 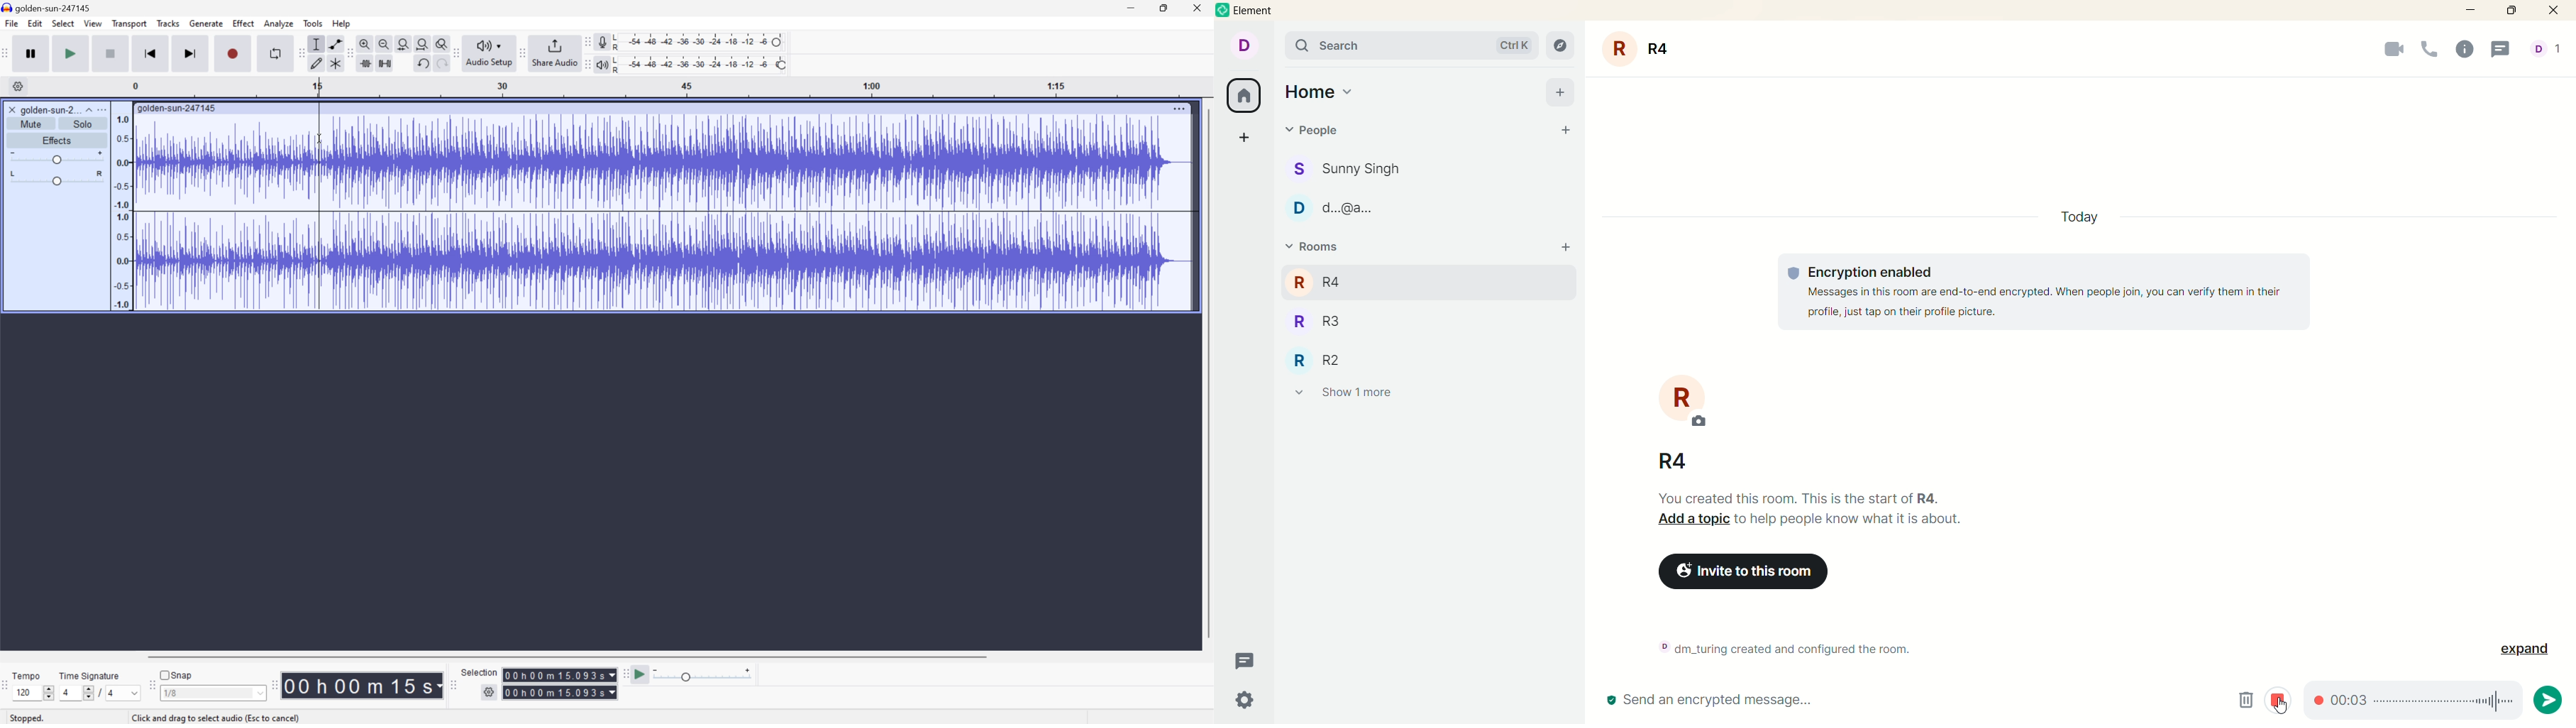 What do you see at coordinates (1820, 514) in the screenshot?
I see `text` at bounding box center [1820, 514].